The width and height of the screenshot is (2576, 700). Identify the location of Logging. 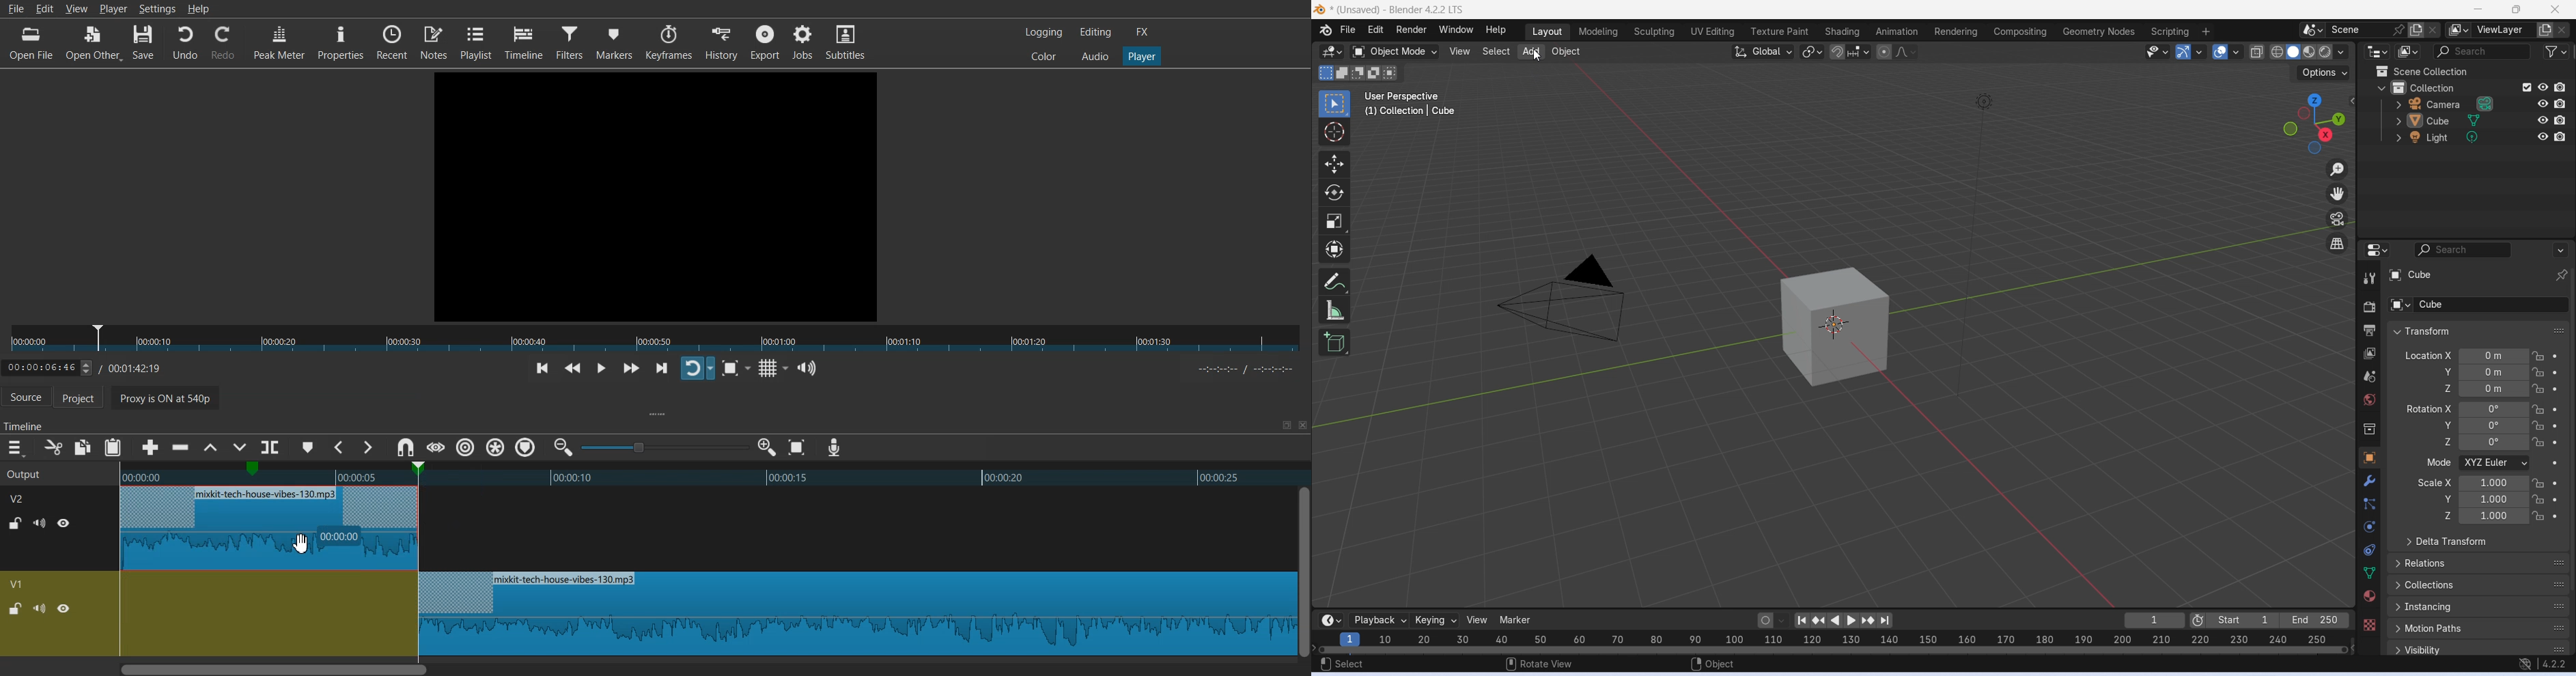
(1044, 32).